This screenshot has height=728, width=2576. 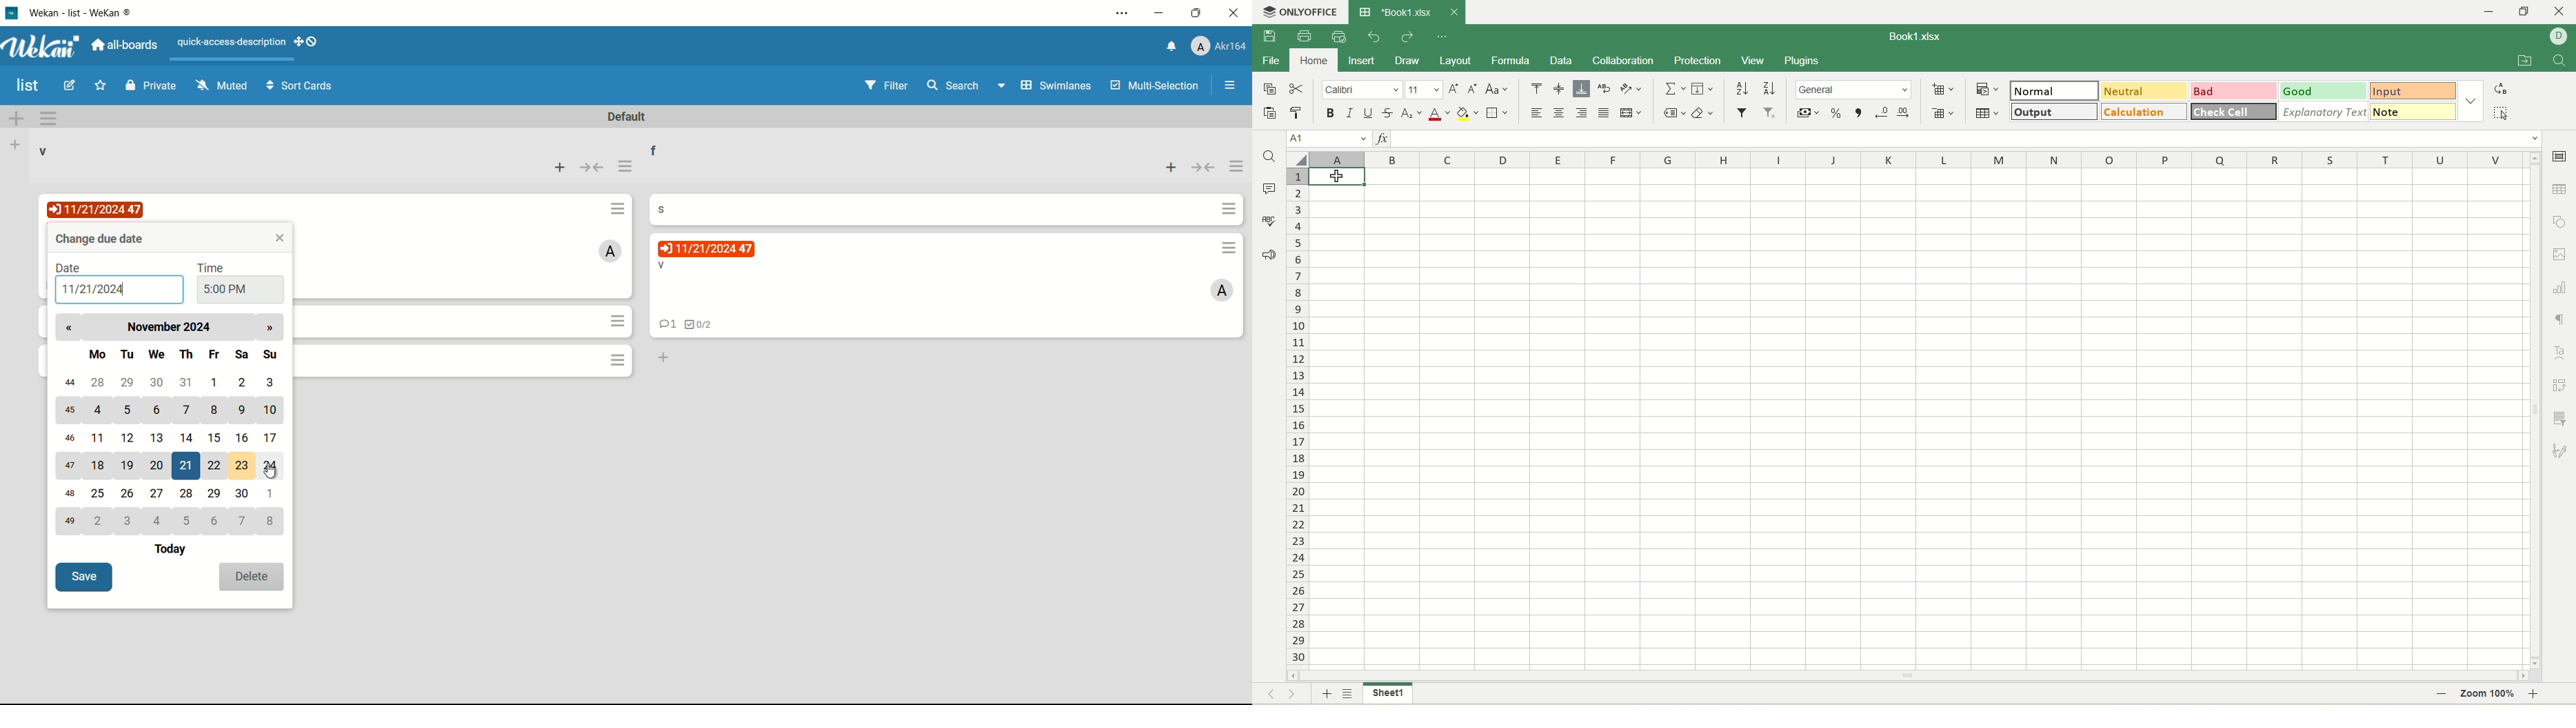 What do you see at coordinates (1702, 112) in the screenshot?
I see `clear` at bounding box center [1702, 112].